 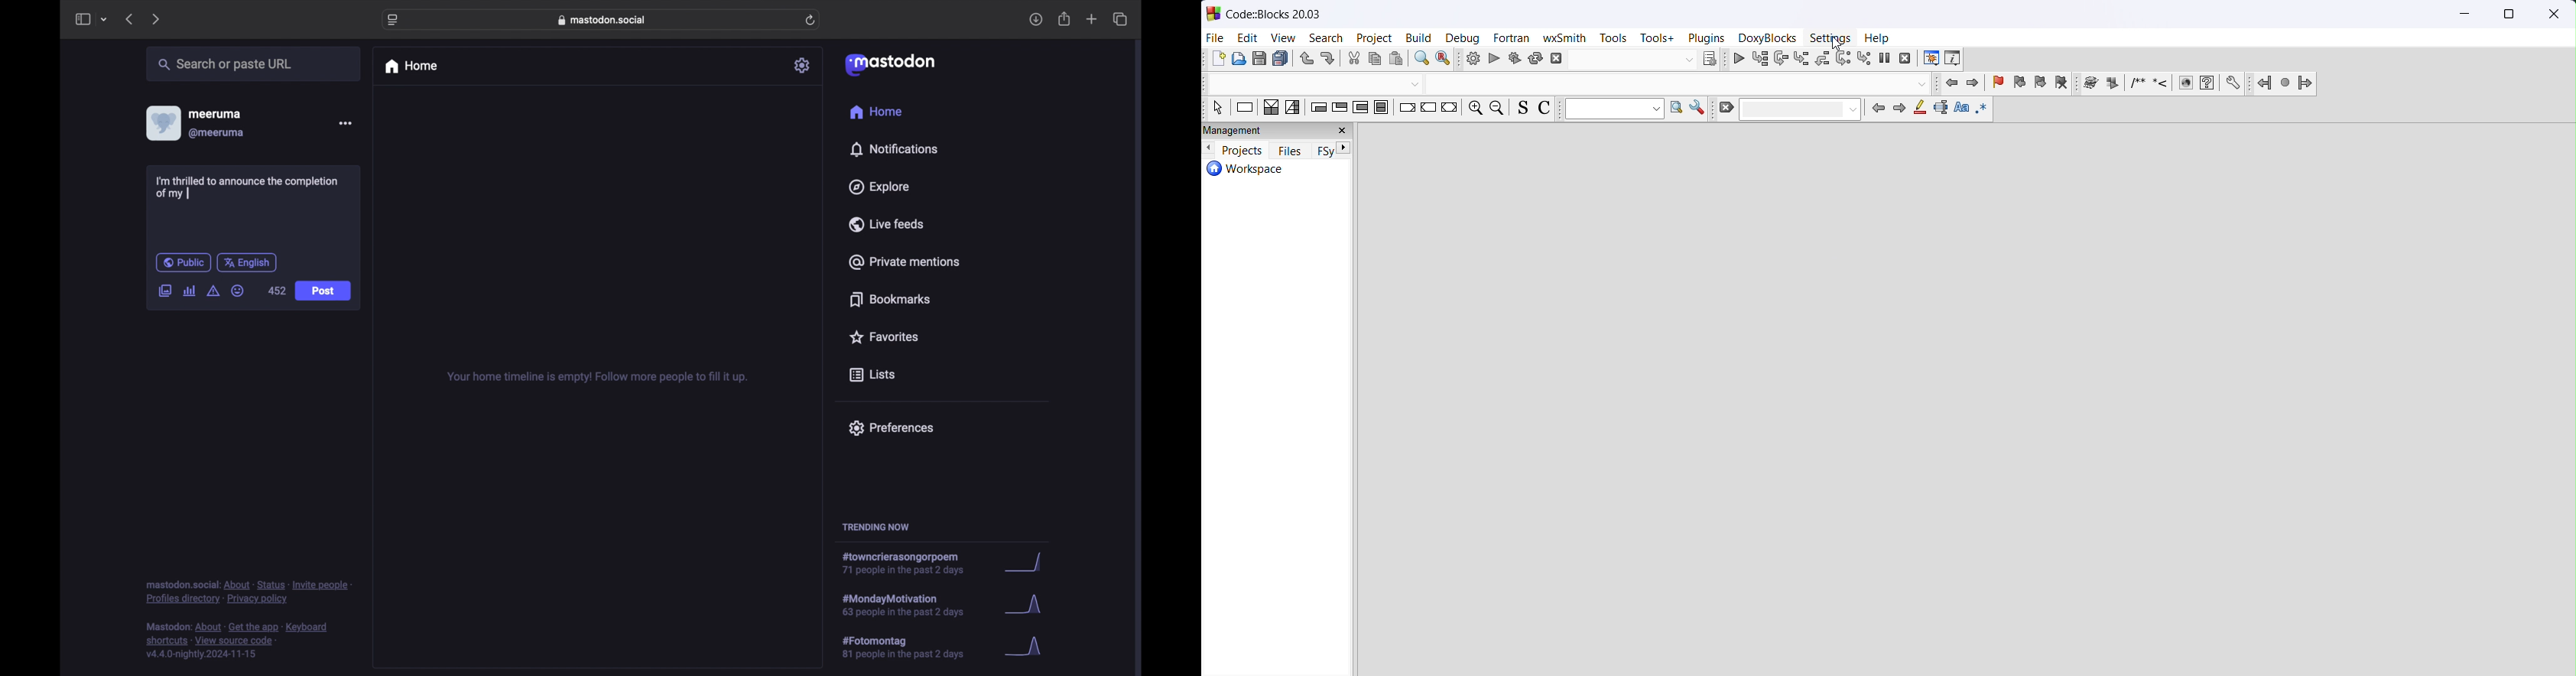 I want to click on projects, so click(x=1243, y=149).